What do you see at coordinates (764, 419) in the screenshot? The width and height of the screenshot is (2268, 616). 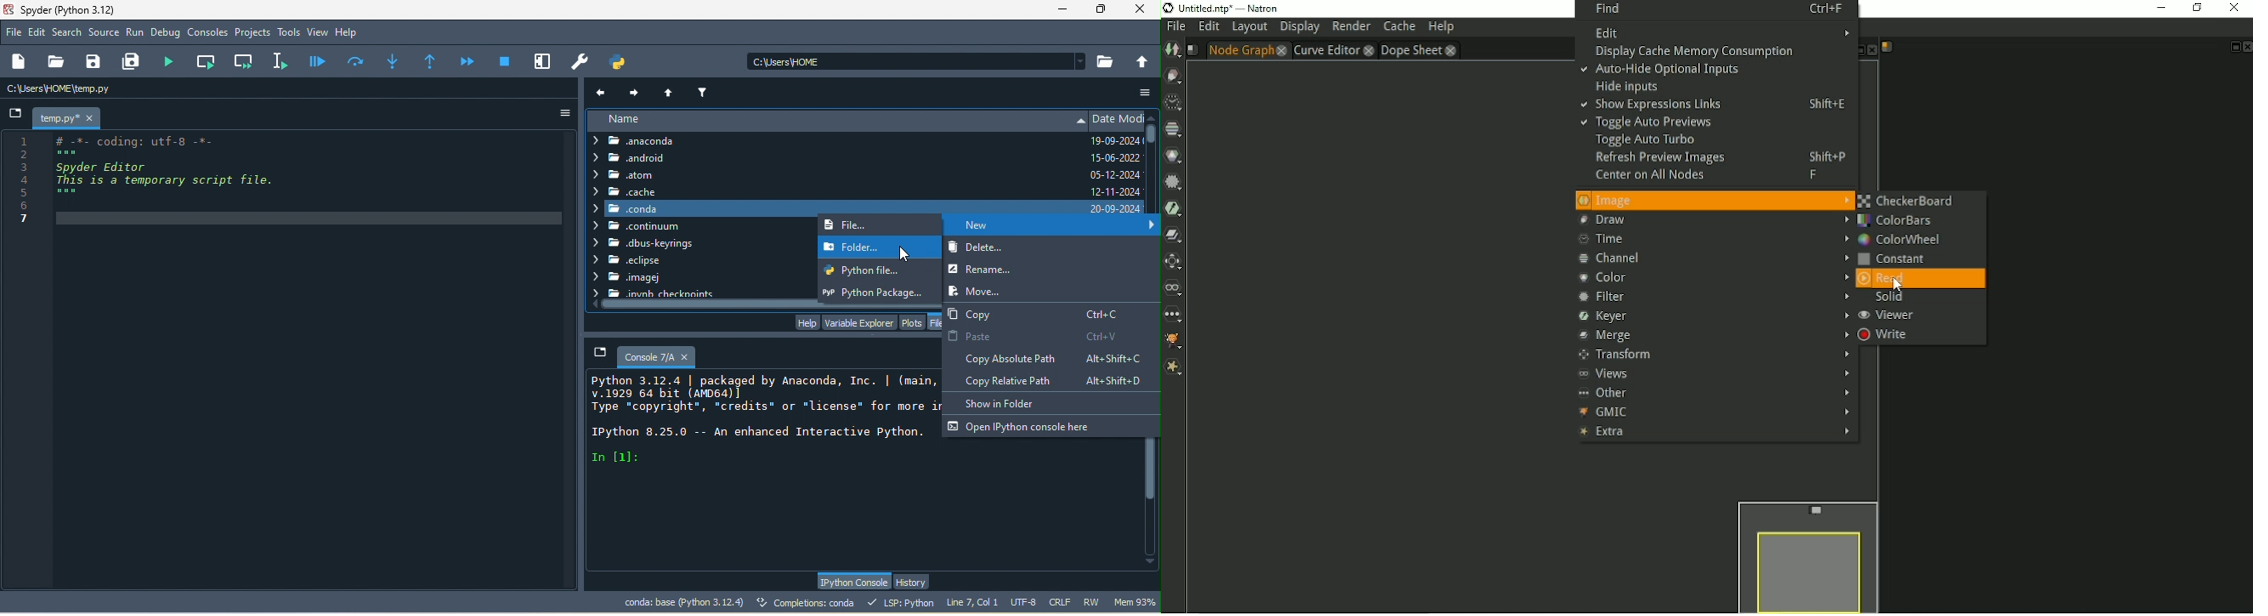 I see `console text` at bounding box center [764, 419].